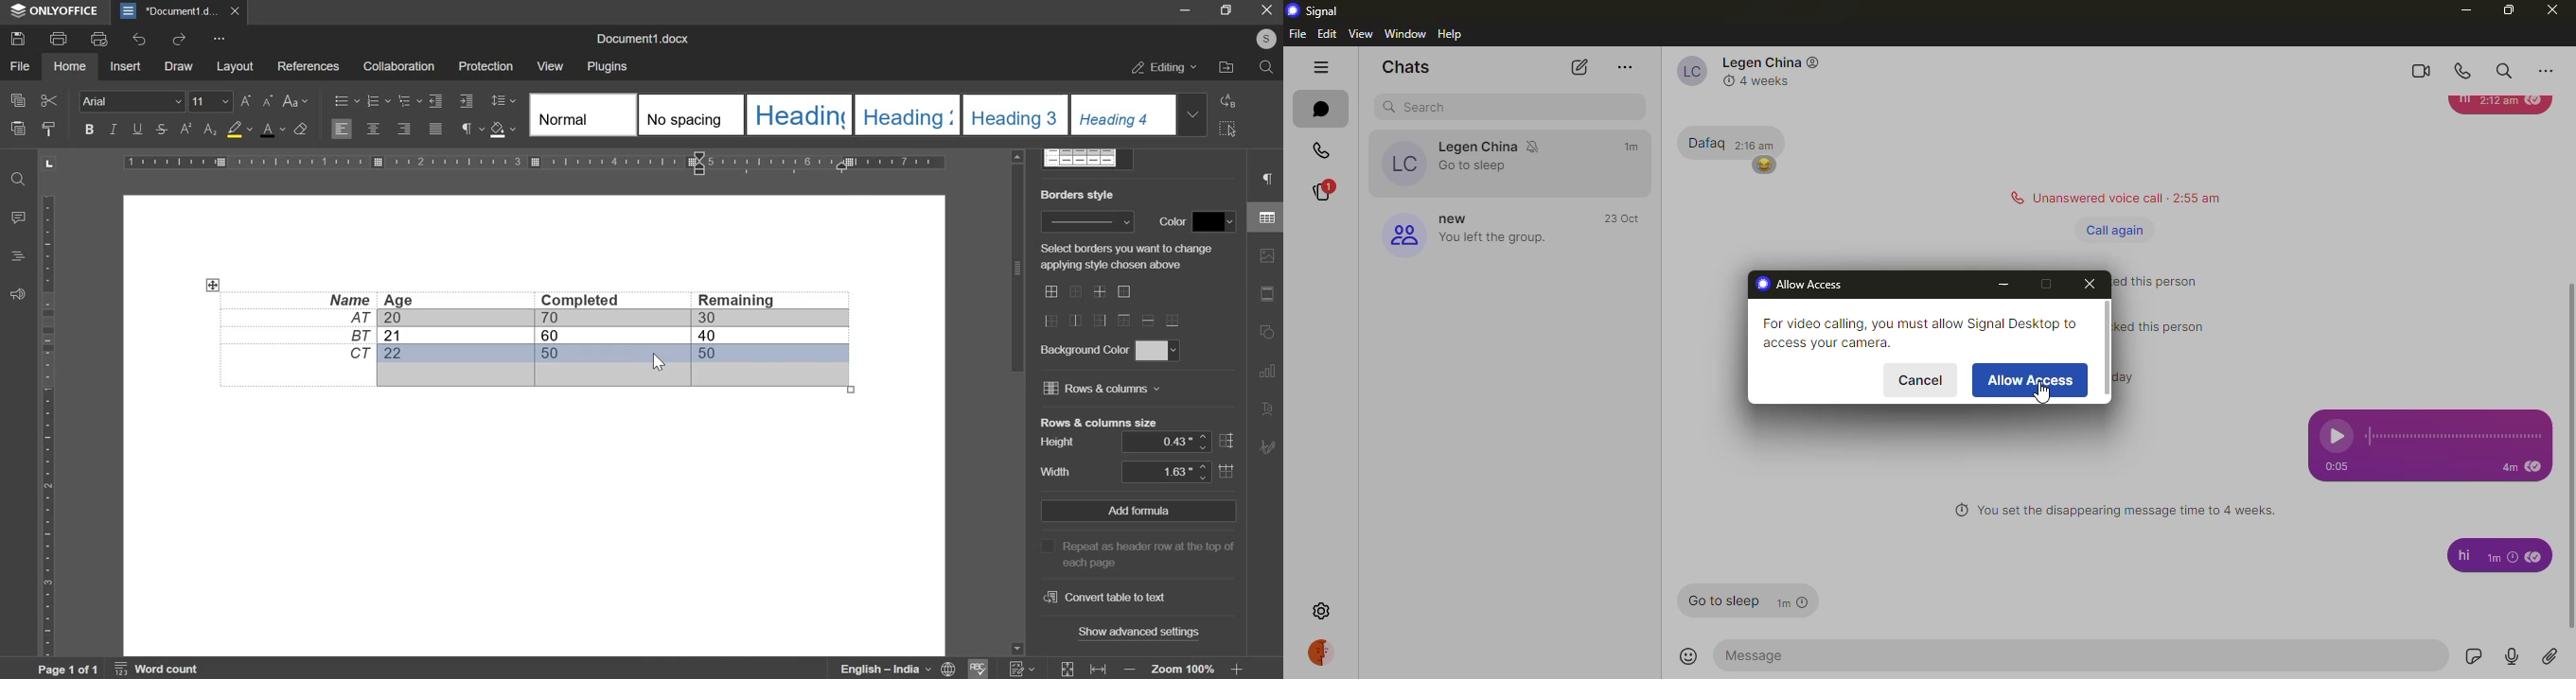  I want to click on window, so click(1405, 33).